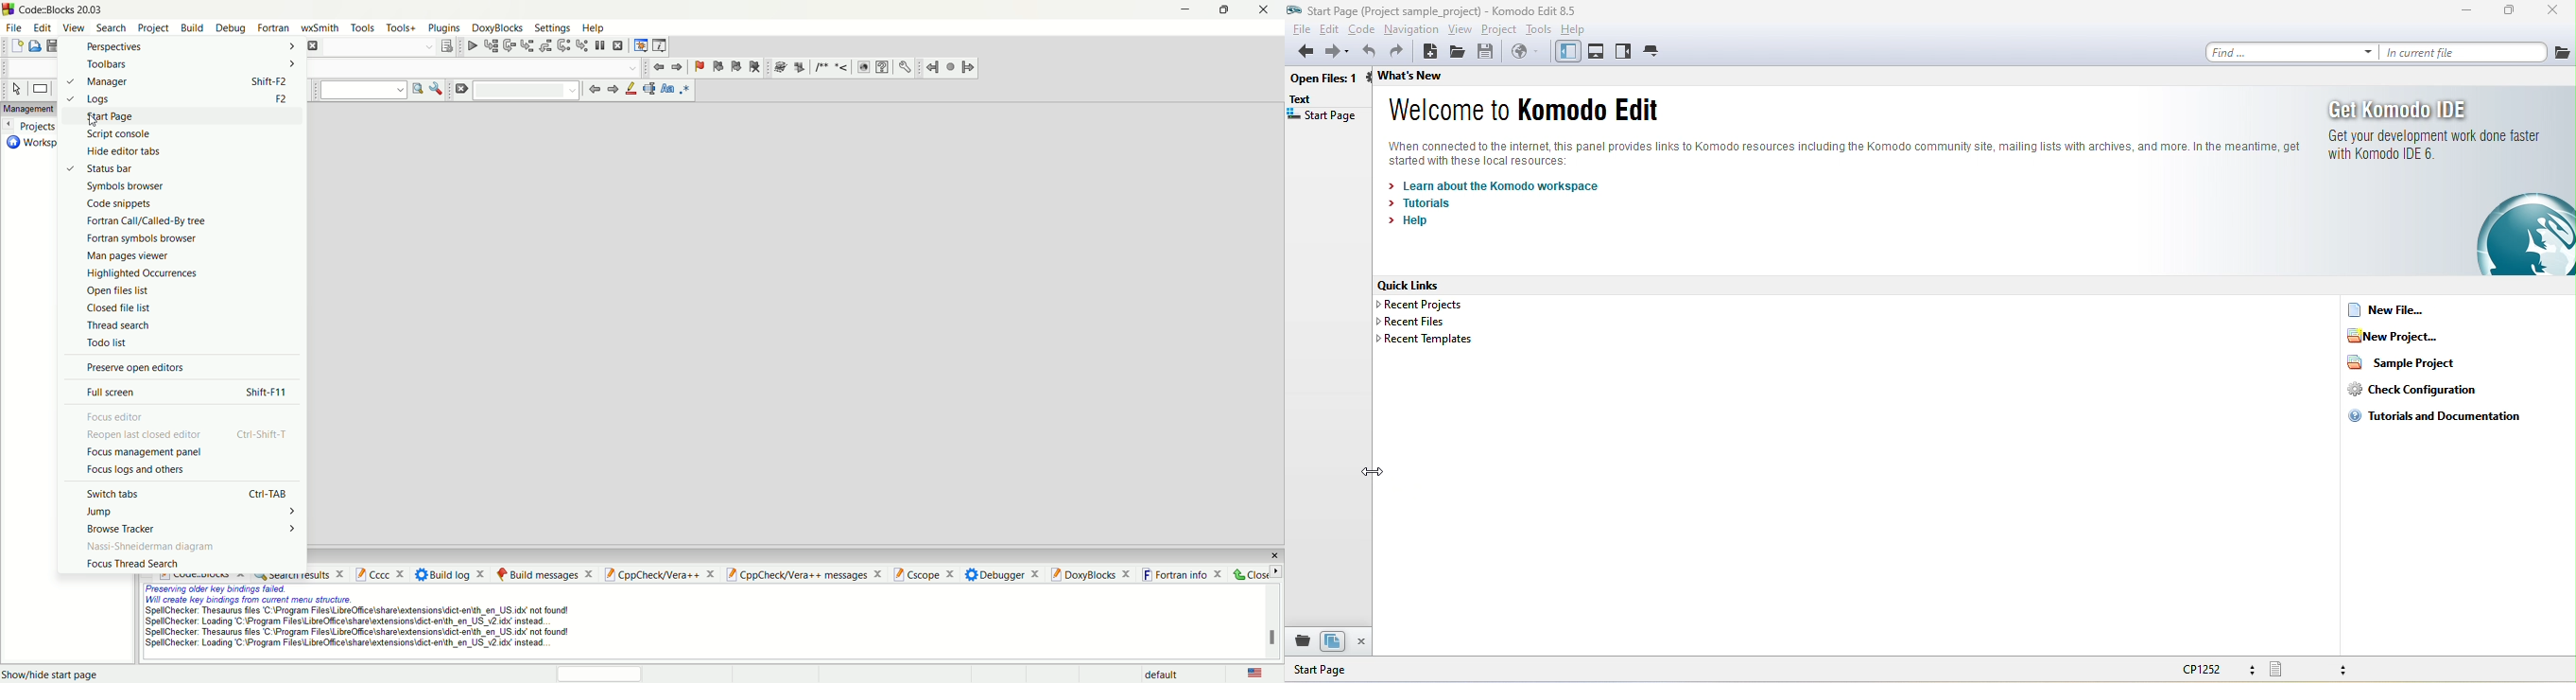 Image resolution: width=2576 pixels, height=700 pixels. What do you see at coordinates (640, 45) in the screenshot?
I see `debugging windows` at bounding box center [640, 45].